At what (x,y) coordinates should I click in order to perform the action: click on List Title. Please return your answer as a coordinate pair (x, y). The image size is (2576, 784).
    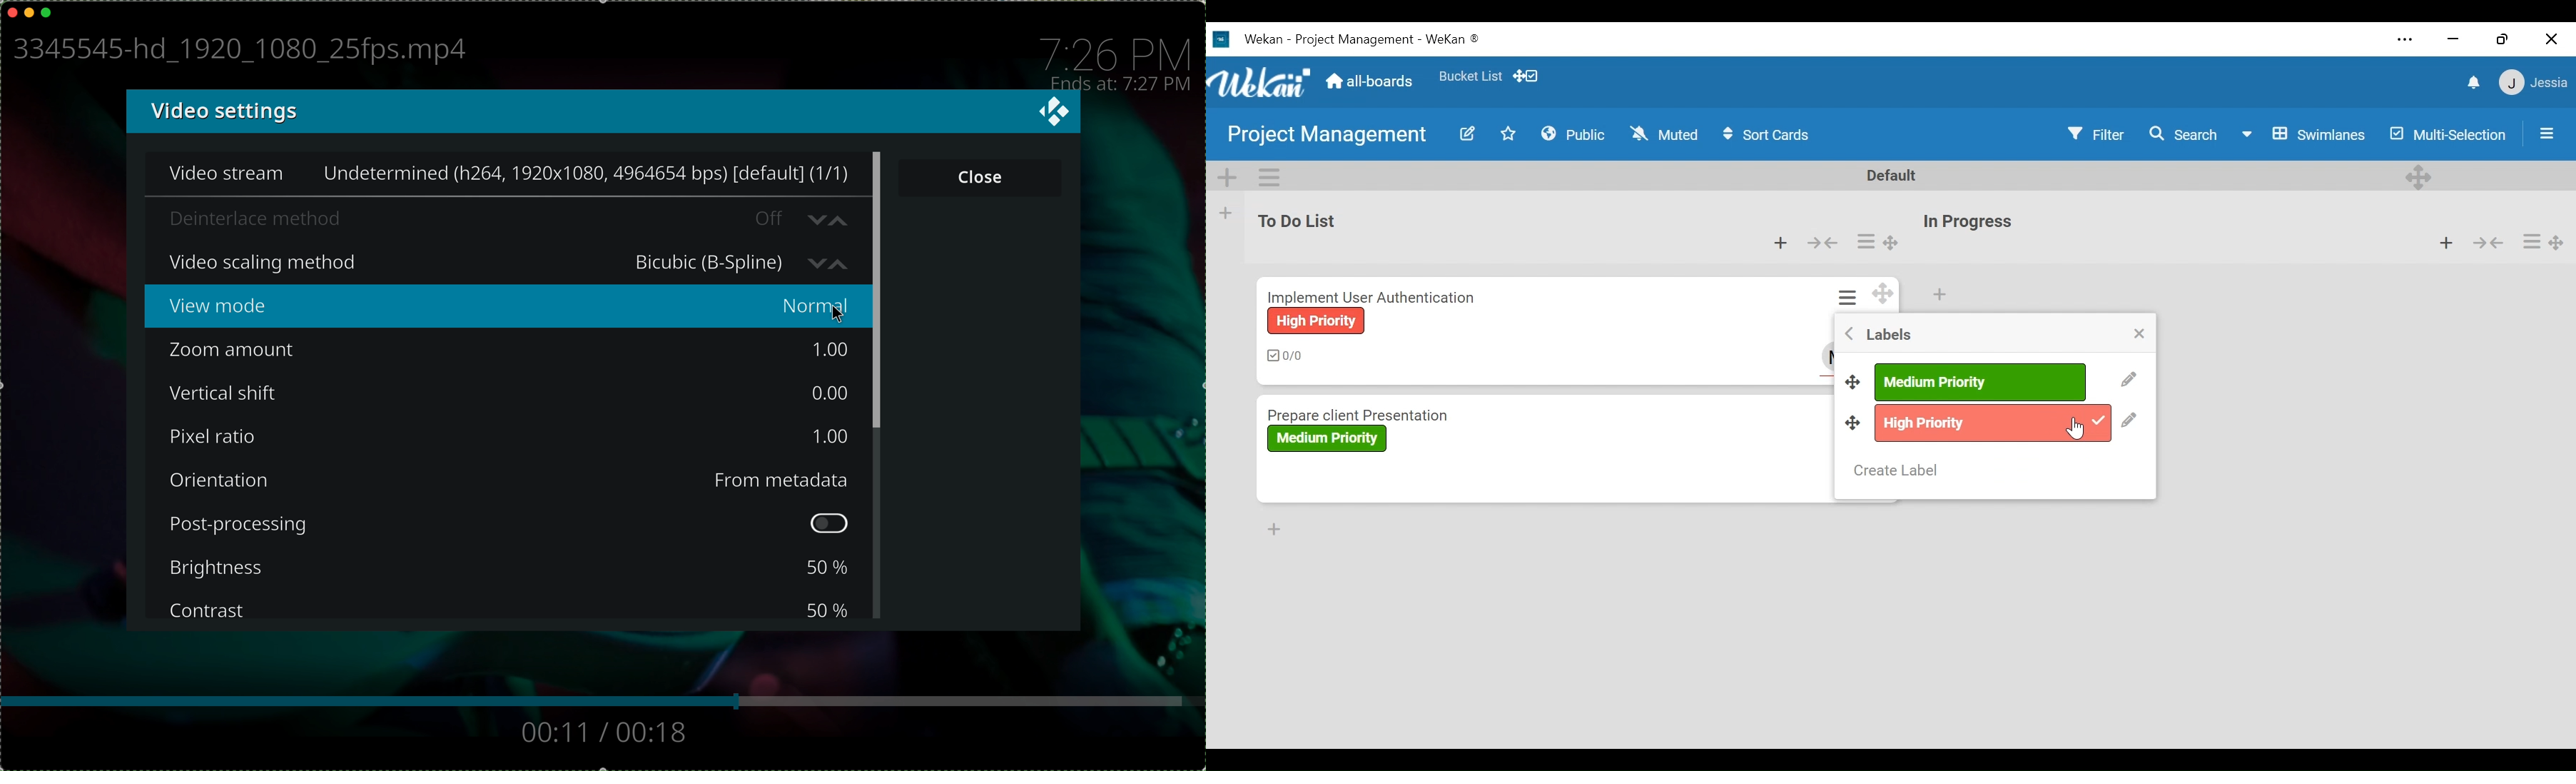
    Looking at the image, I should click on (1967, 223).